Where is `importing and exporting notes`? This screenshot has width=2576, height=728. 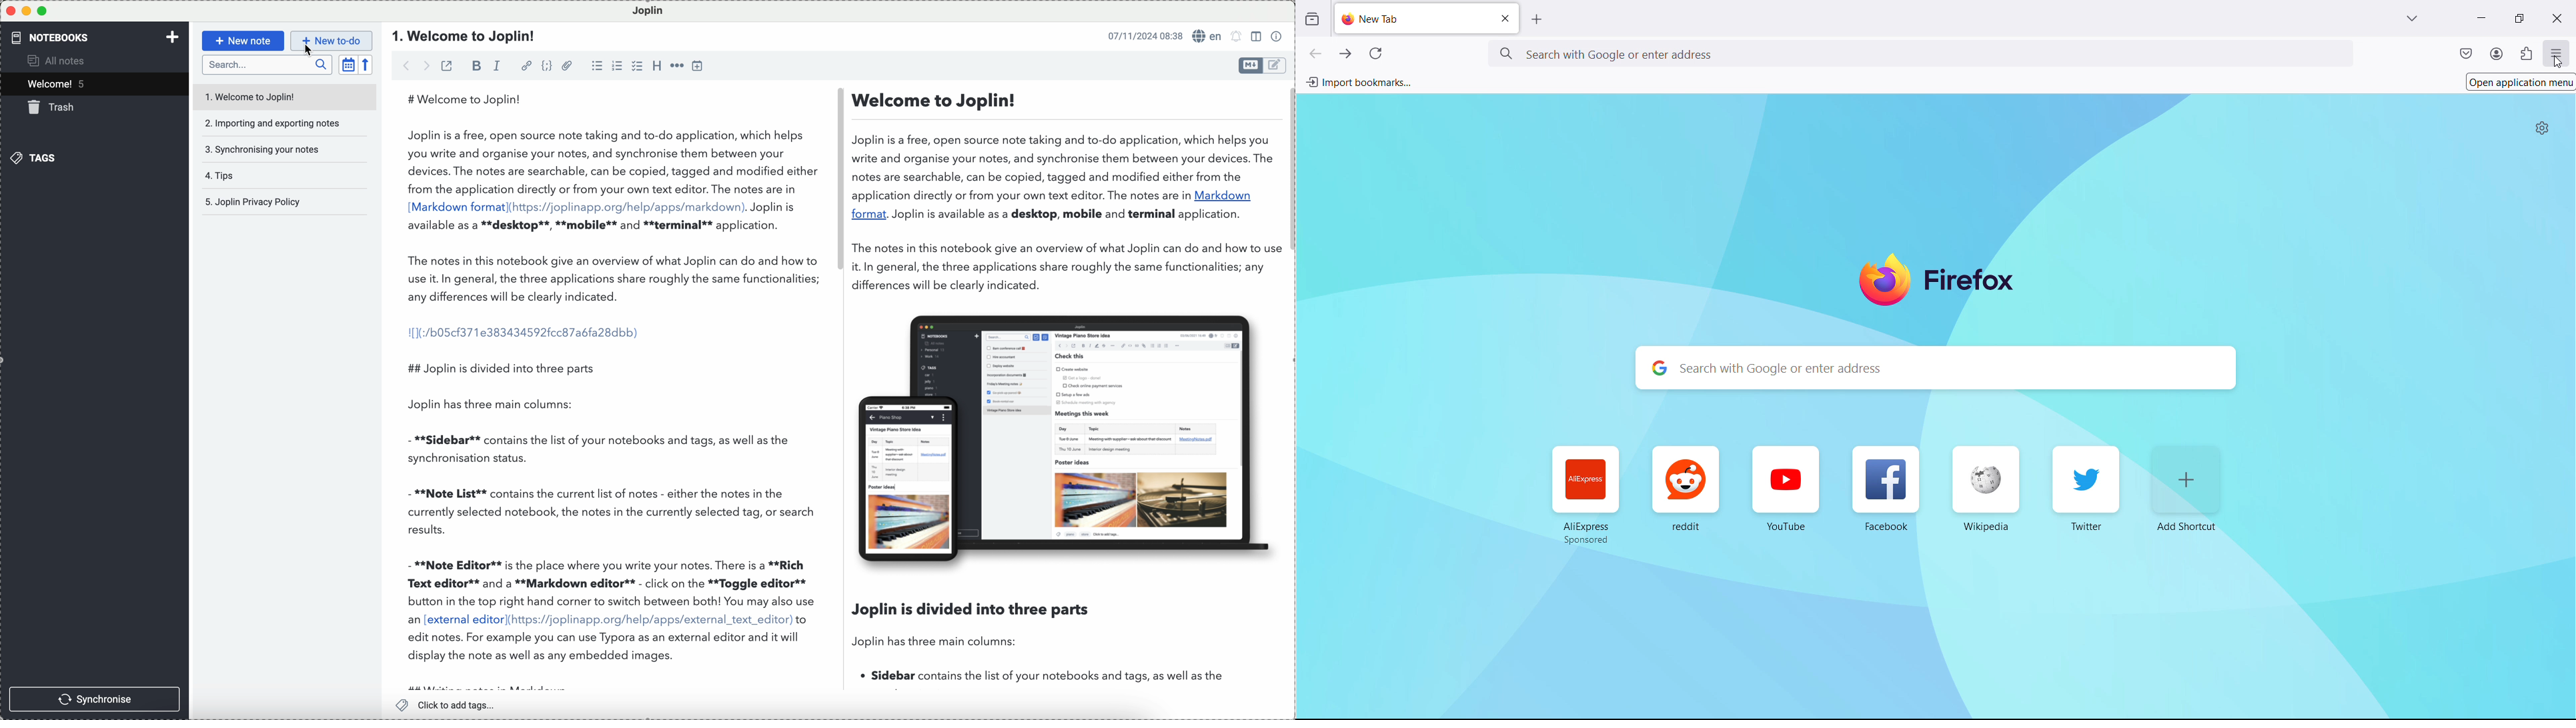 importing and exporting notes is located at coordinates (285, 123).